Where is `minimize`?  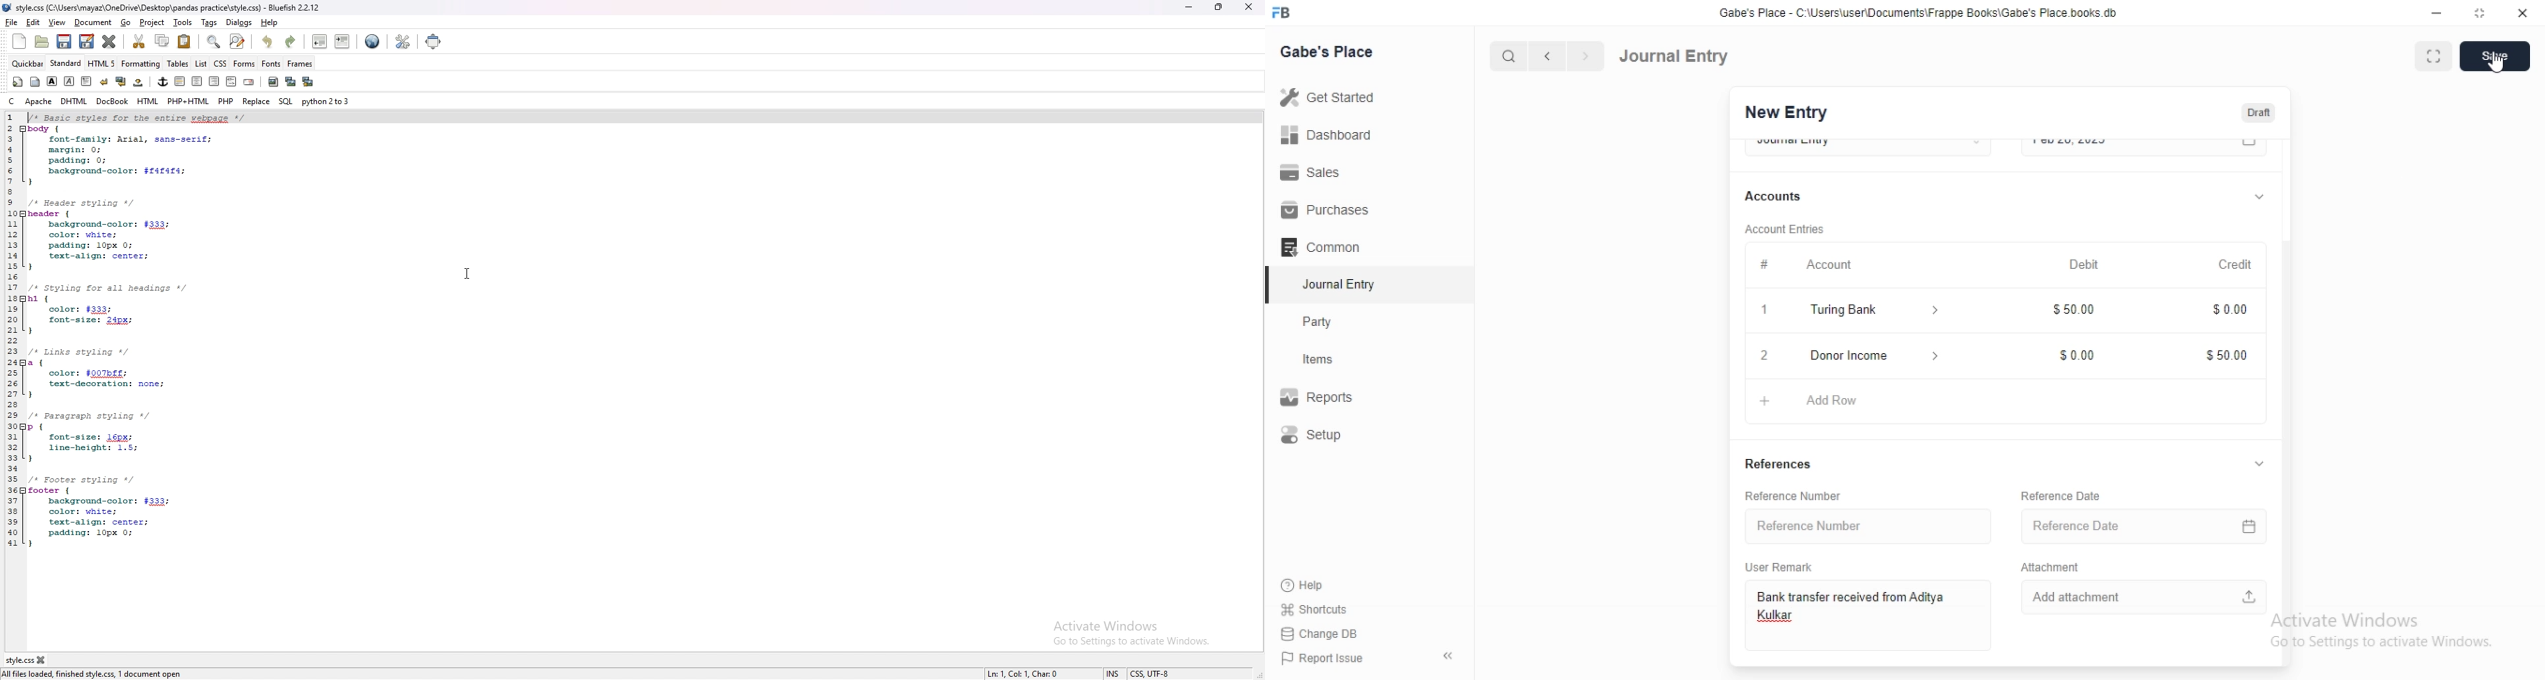
minimize is located at coordinates (2435, 16).